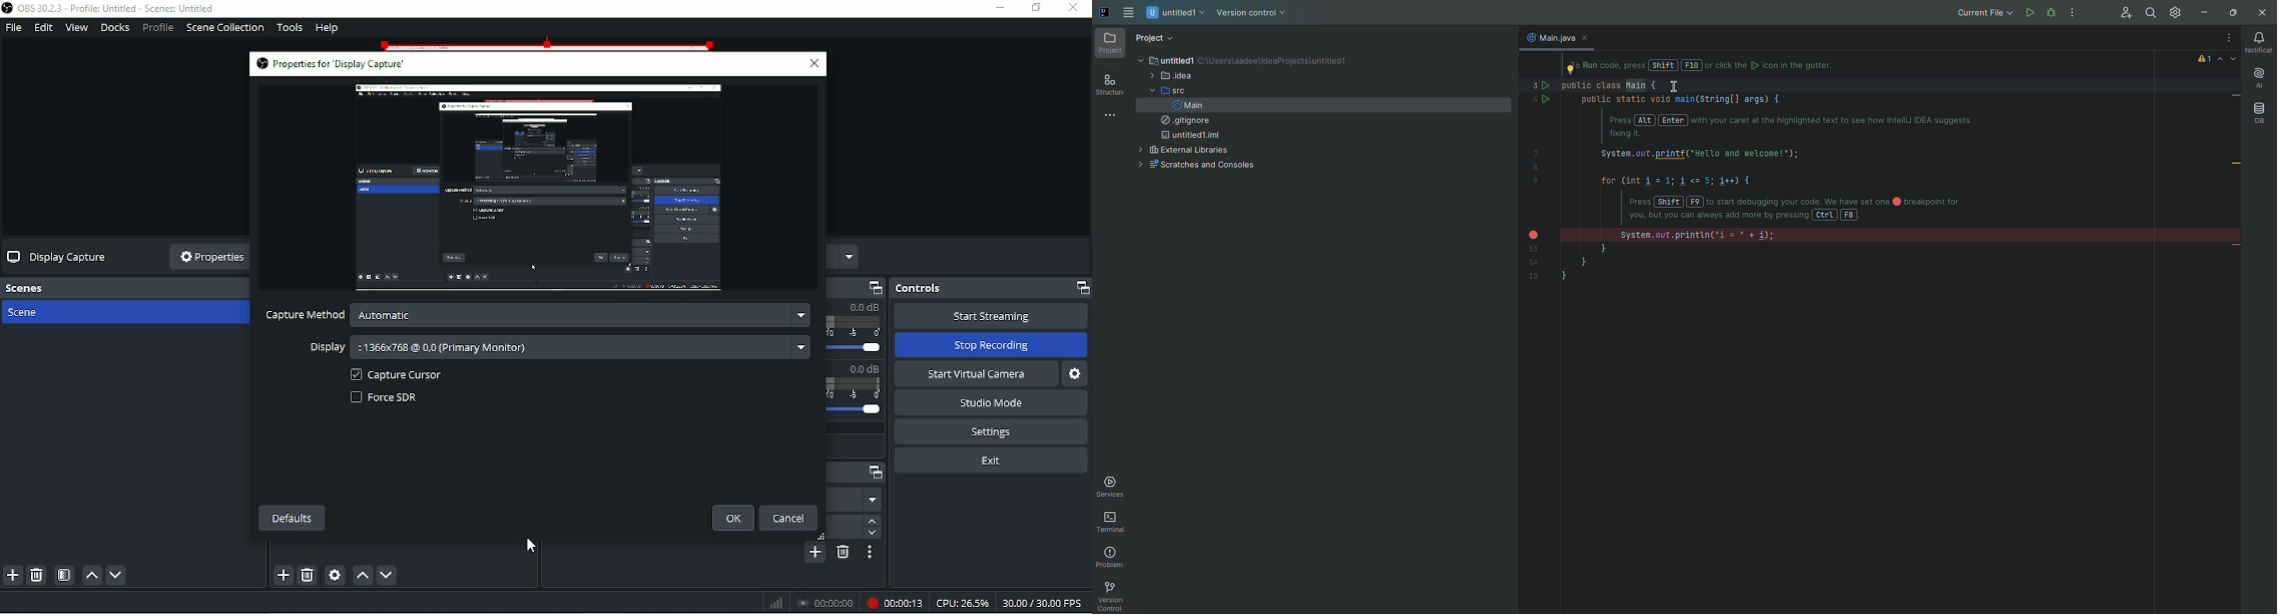 The height and width of the screenshot is (616, 2296). Describe the element at coordinates (857, 520) in the screenshot. I see `Up arrow` at that location.